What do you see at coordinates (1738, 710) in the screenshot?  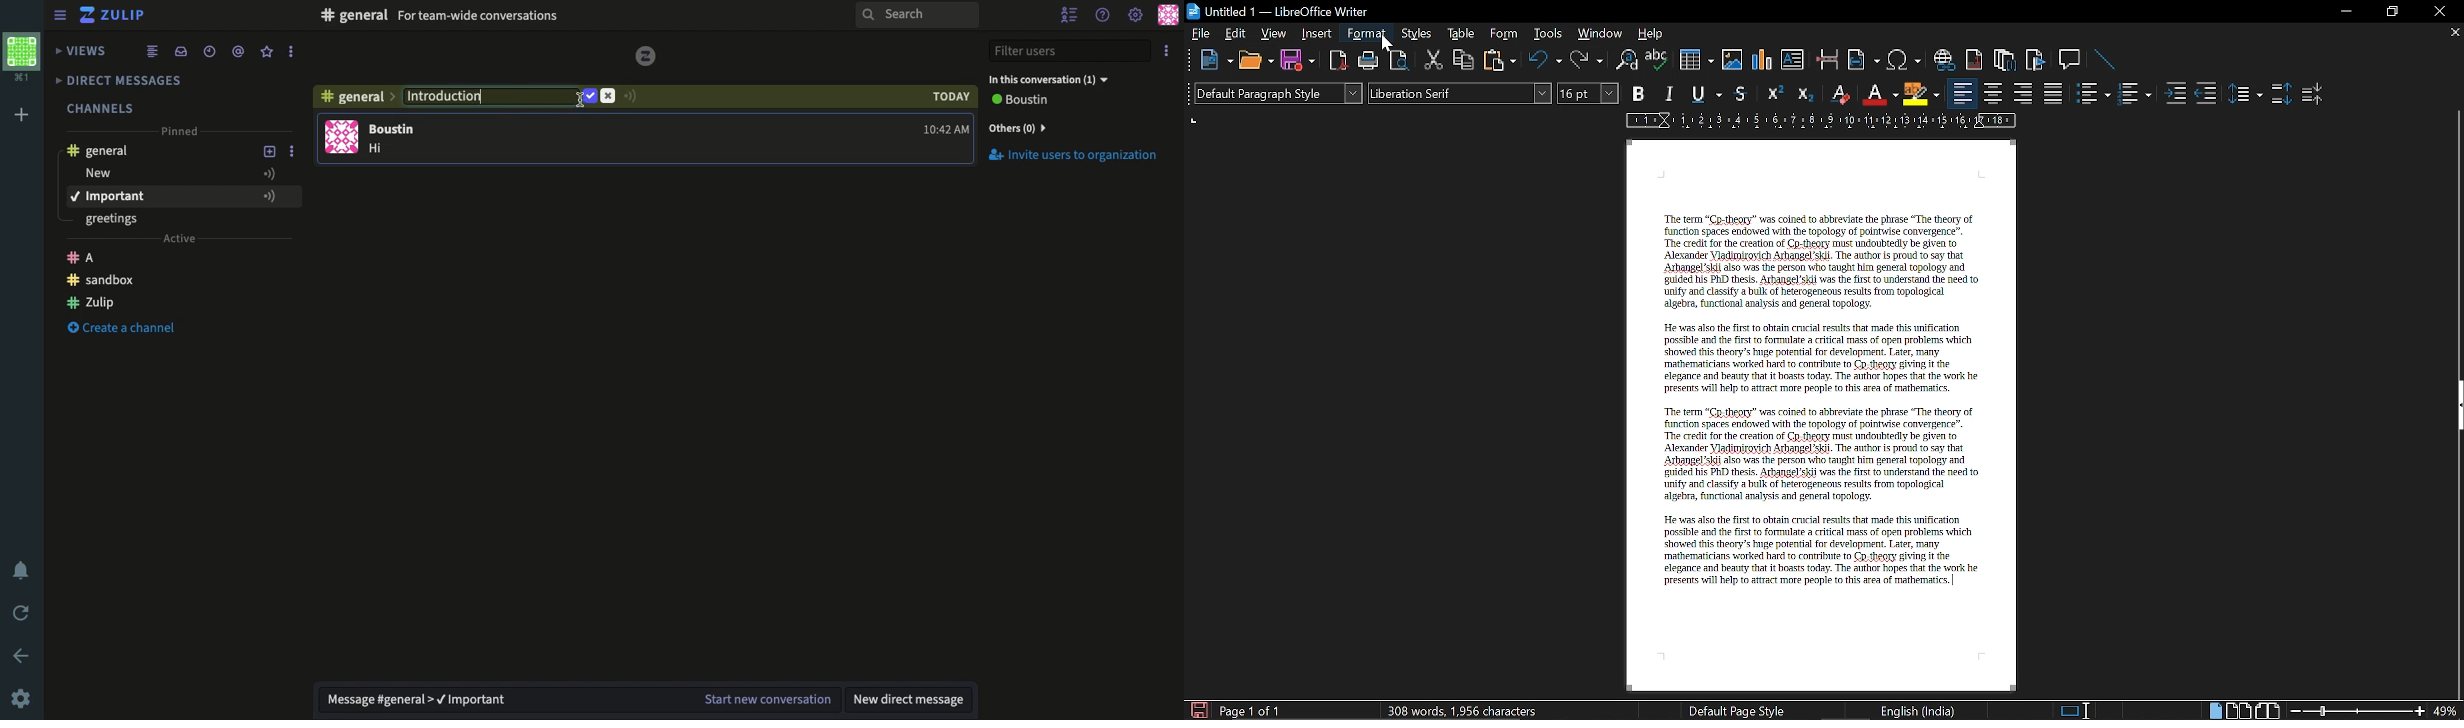 I see `Default Page style` at bounding box center [1738, 710].